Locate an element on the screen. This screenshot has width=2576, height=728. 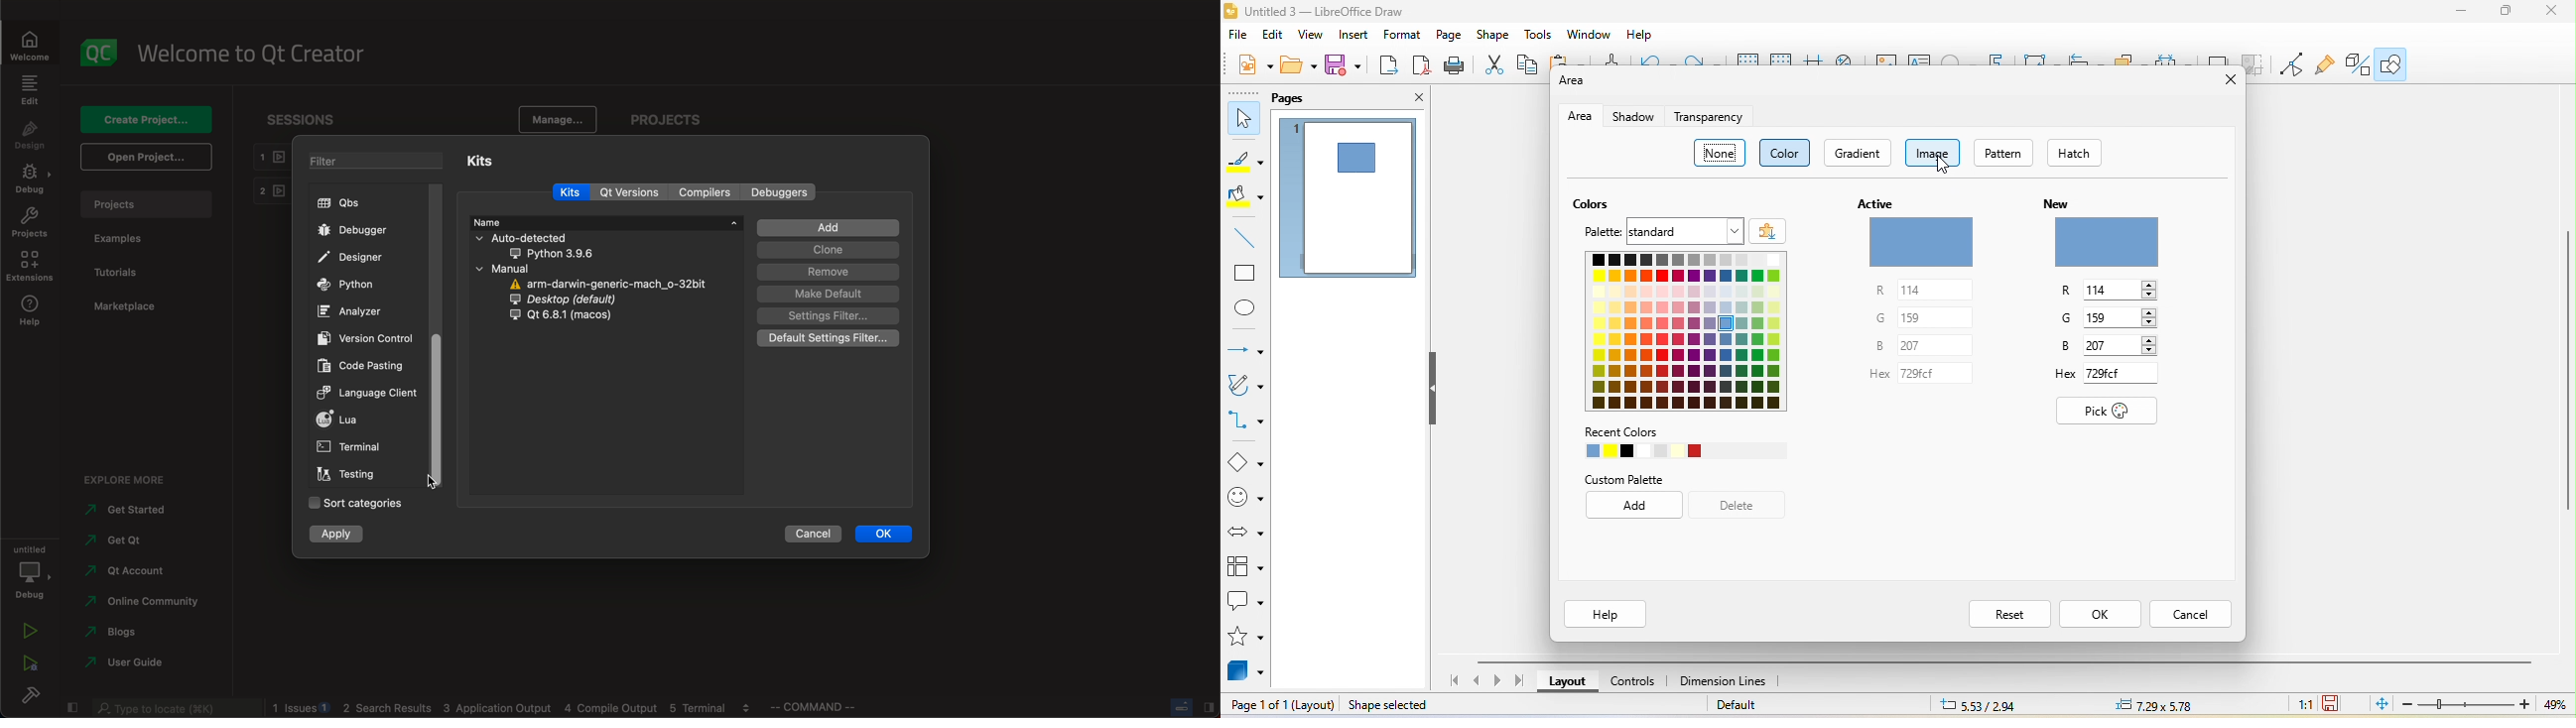
clone is located at coordinates (824, 250).